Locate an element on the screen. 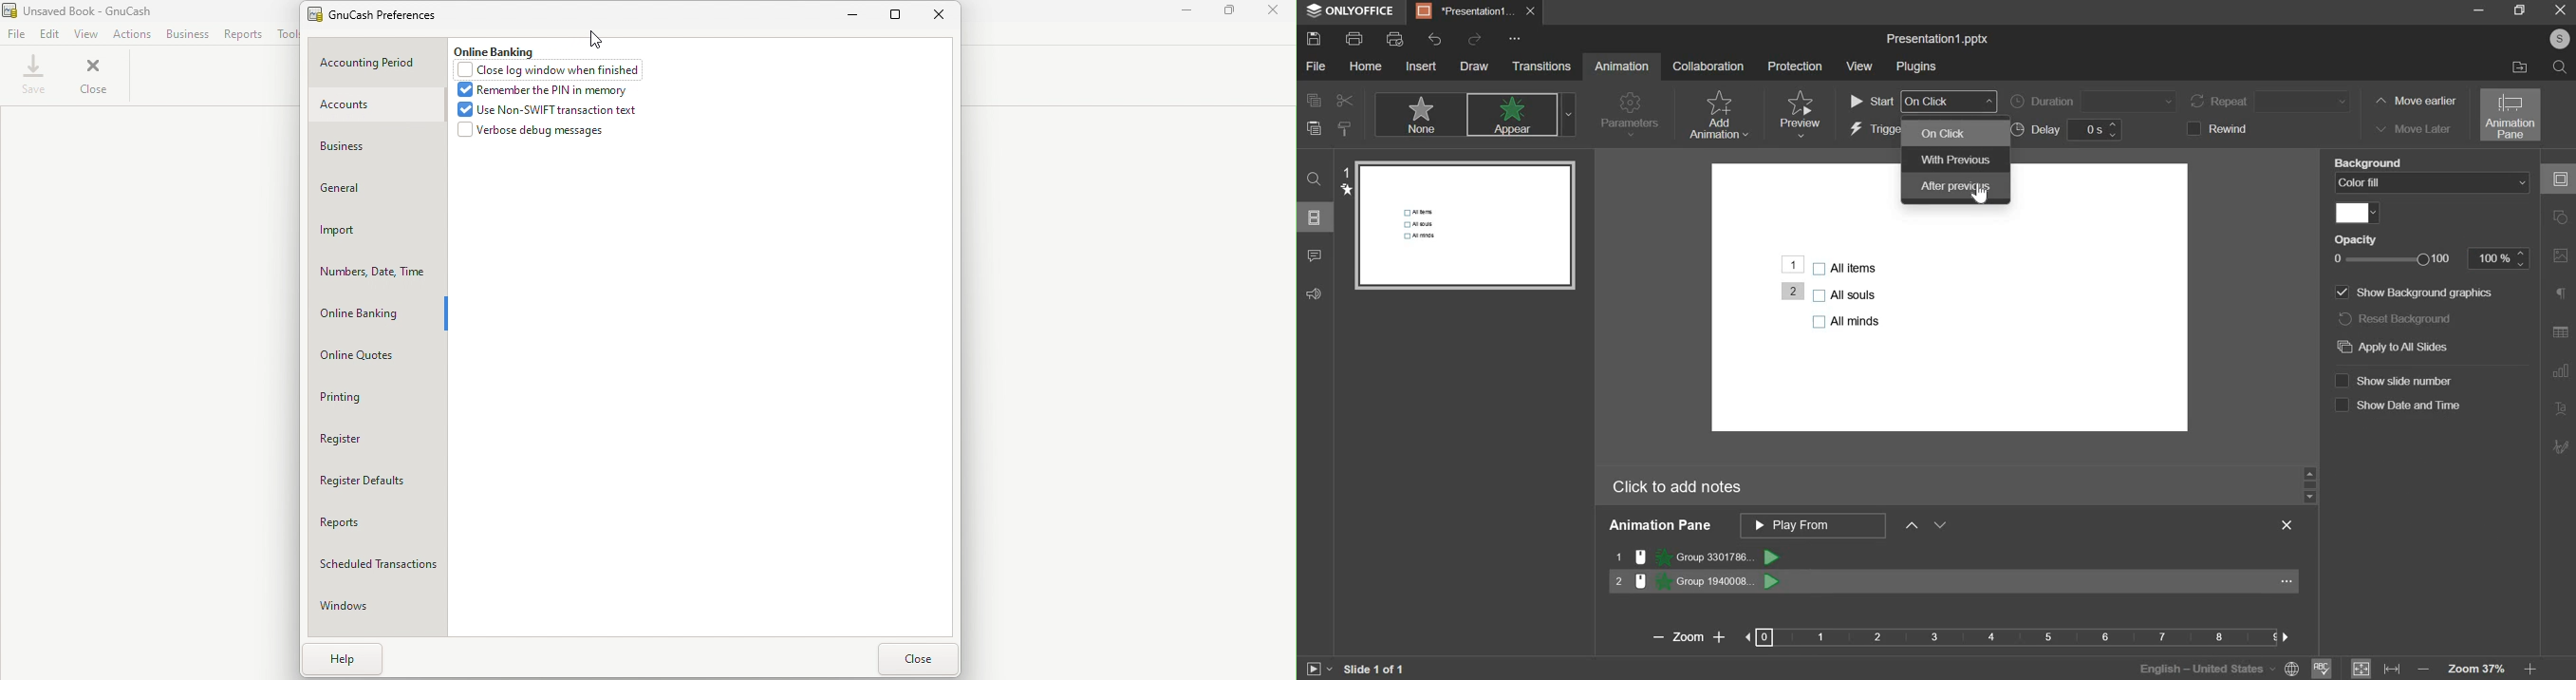  language is located at coordinates (2214, 667).